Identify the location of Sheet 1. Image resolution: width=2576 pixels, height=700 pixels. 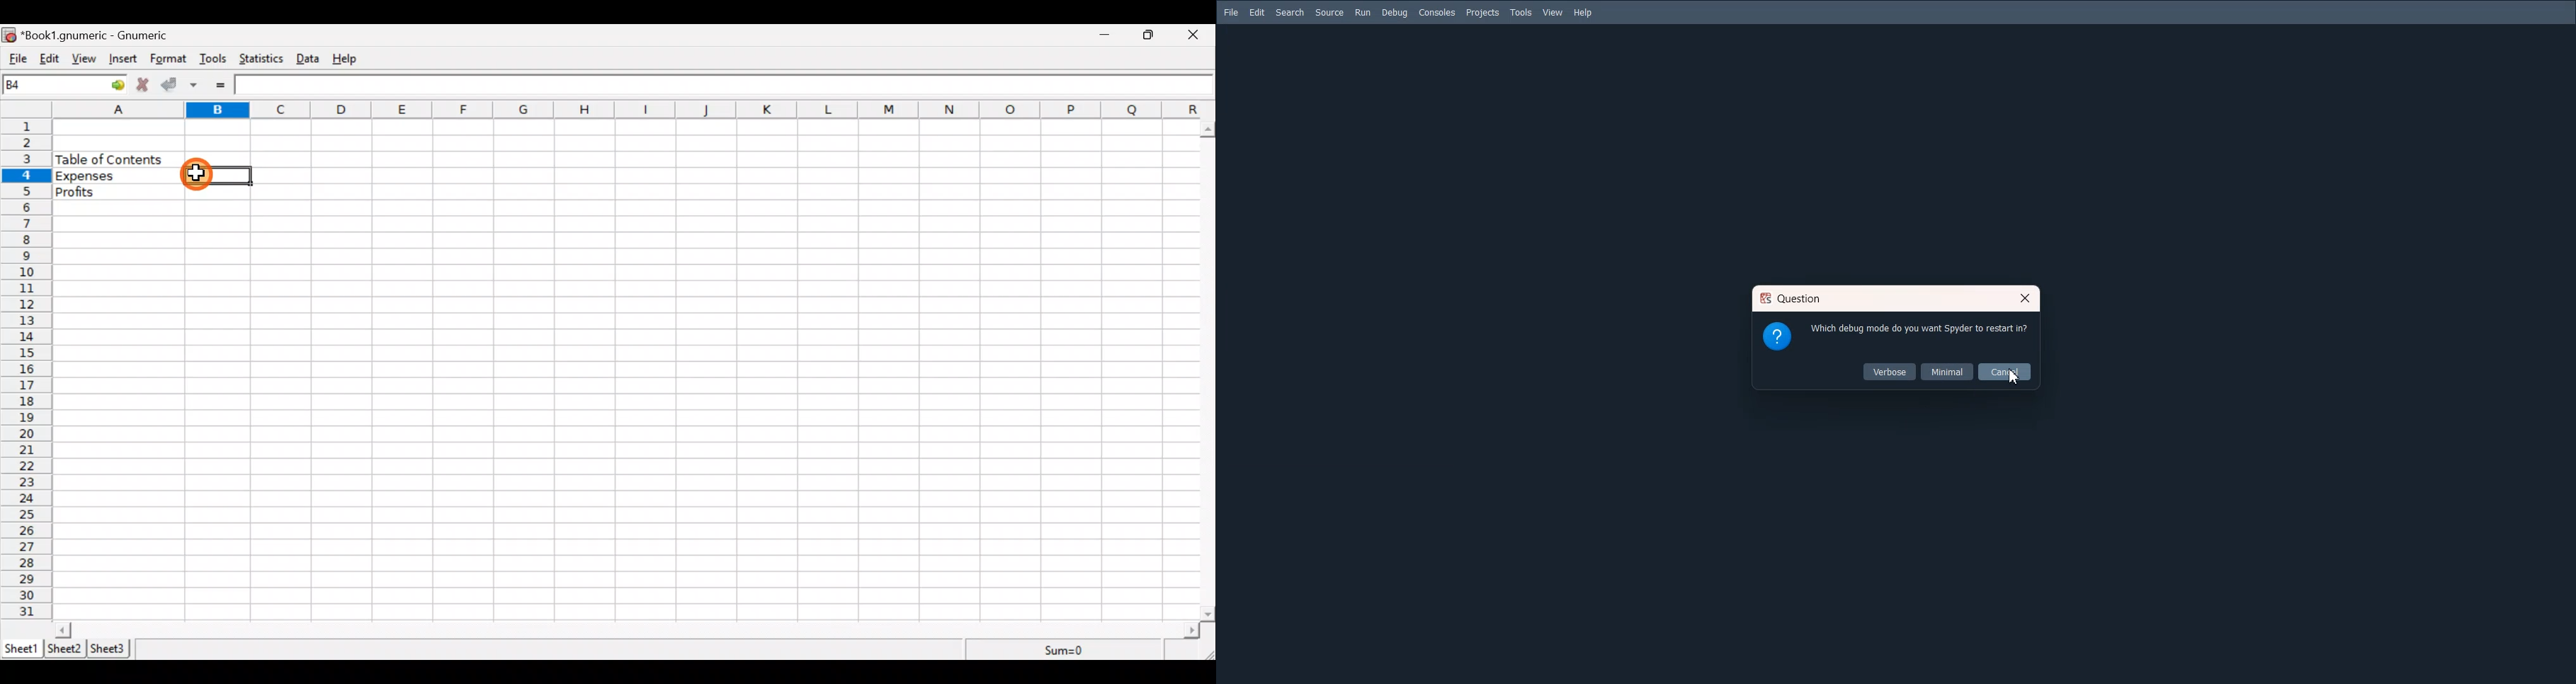
(22, 647).